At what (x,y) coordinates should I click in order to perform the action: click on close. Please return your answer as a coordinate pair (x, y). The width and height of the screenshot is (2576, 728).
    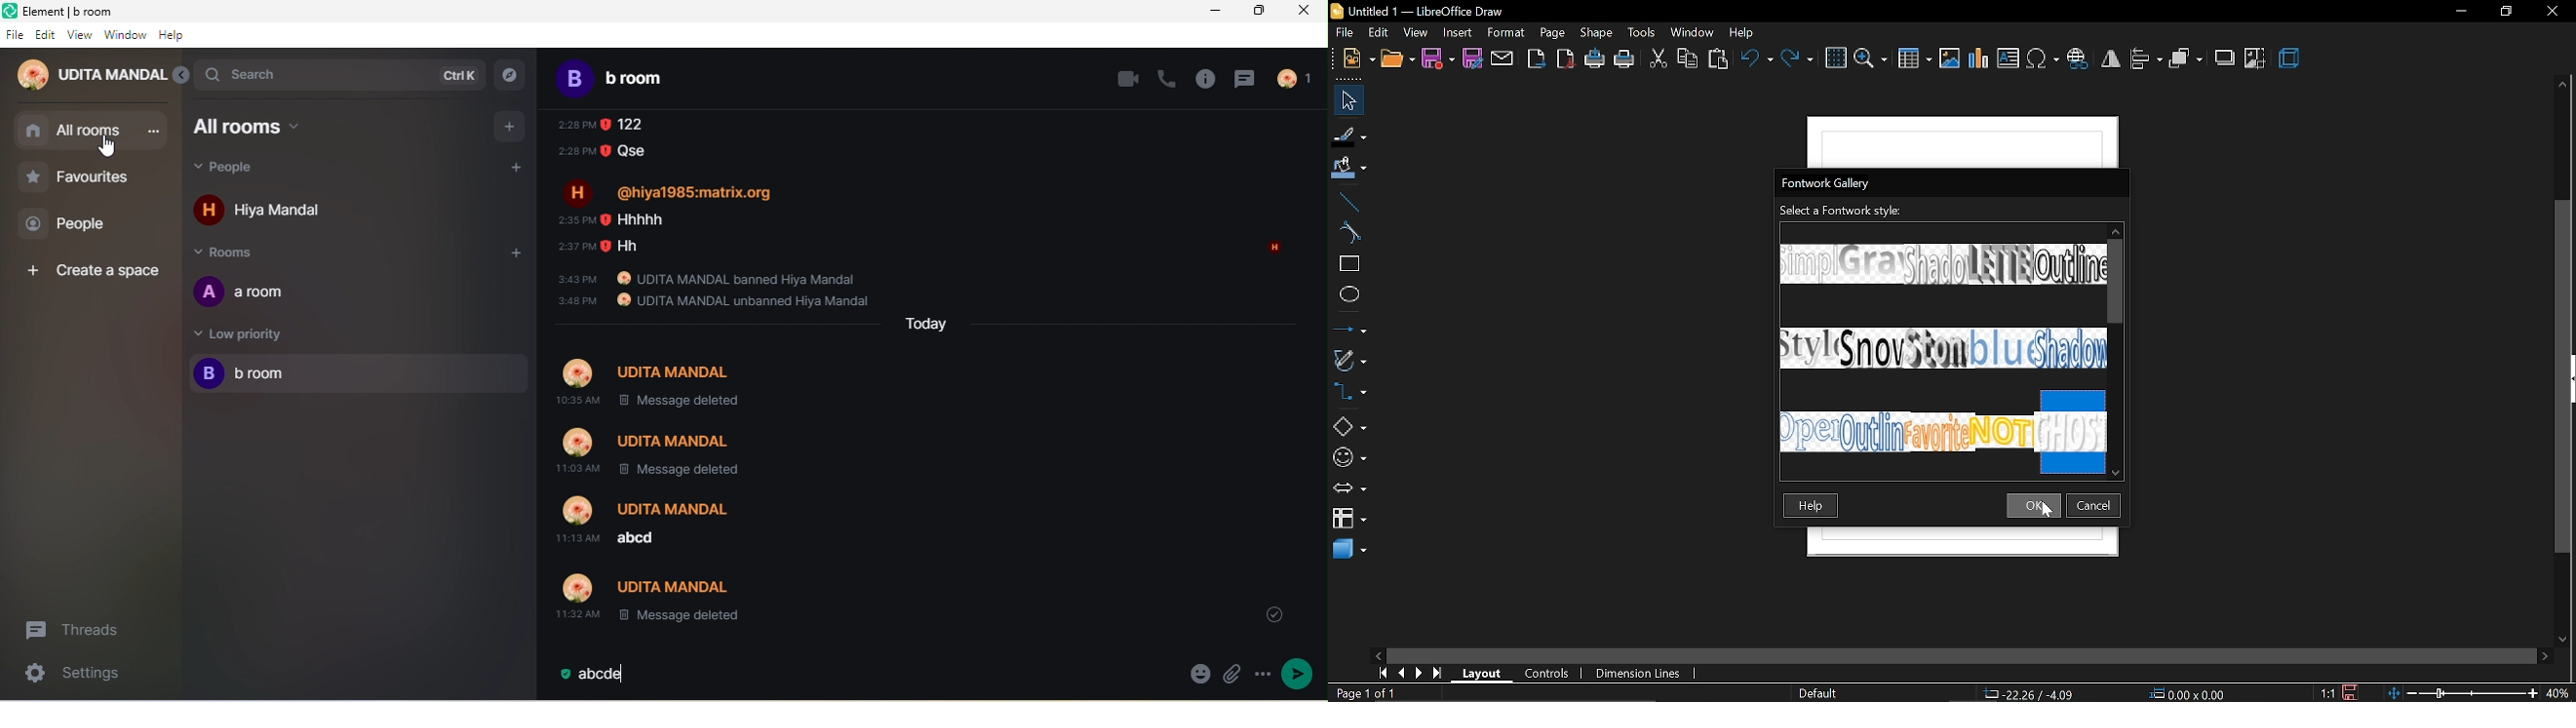
    Looking at the image, I should click on (2553, 13).